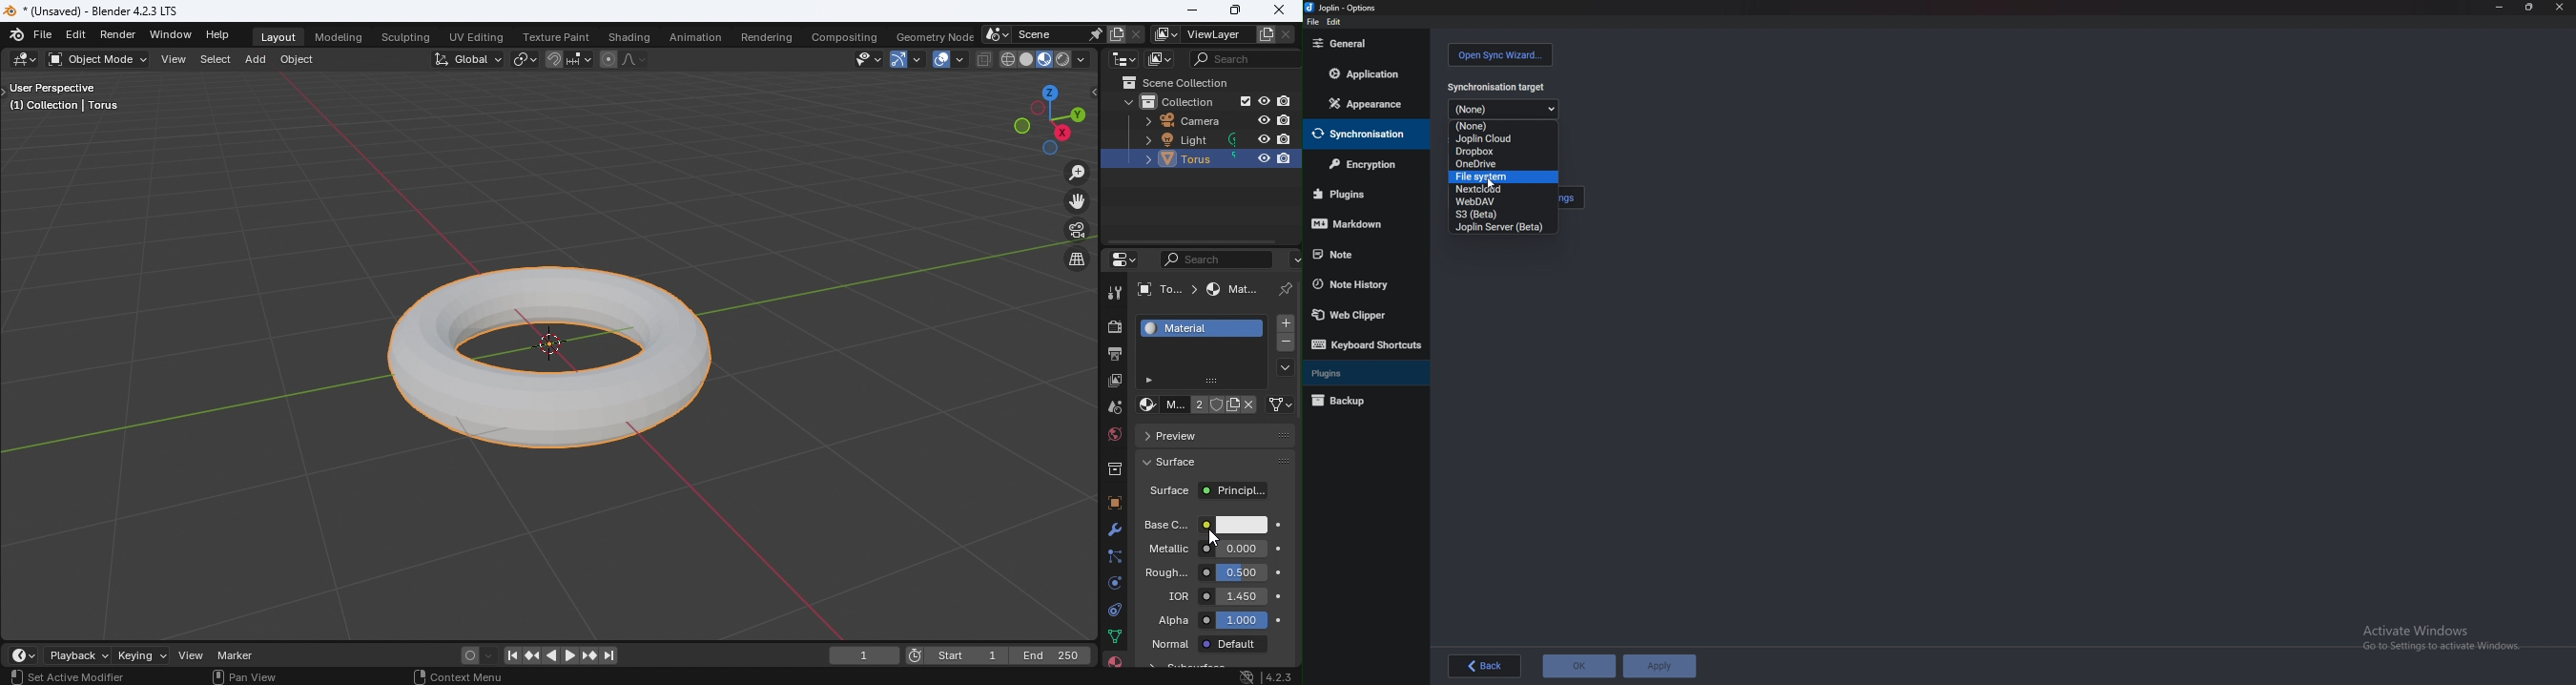 The height and width of the screenshot is (700, 2576). What do you see at coordinates (1093, 33) in the screenshot?
I see `Pin scene to workspace` at bounding box center [1093, 33].